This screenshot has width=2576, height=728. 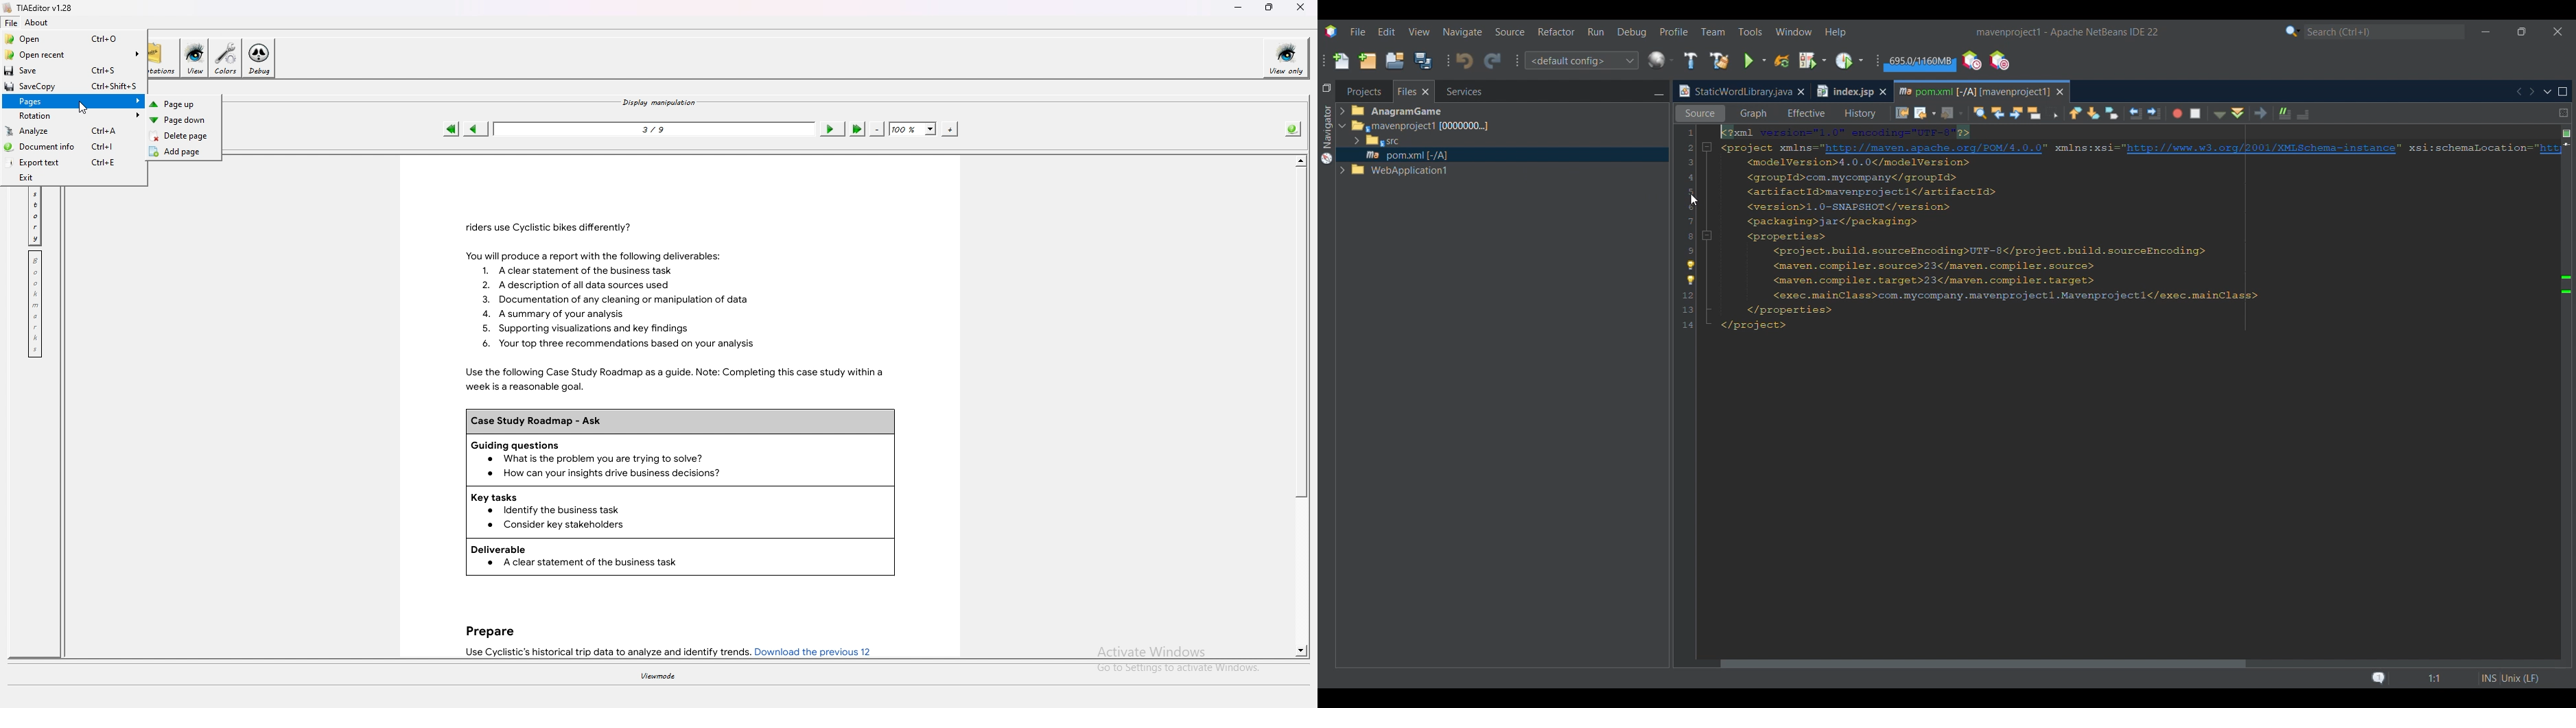 What do you see at coordinates (1713, 31) in the screenshot?
I see `Team menu` at bounding box center [1713, 31].